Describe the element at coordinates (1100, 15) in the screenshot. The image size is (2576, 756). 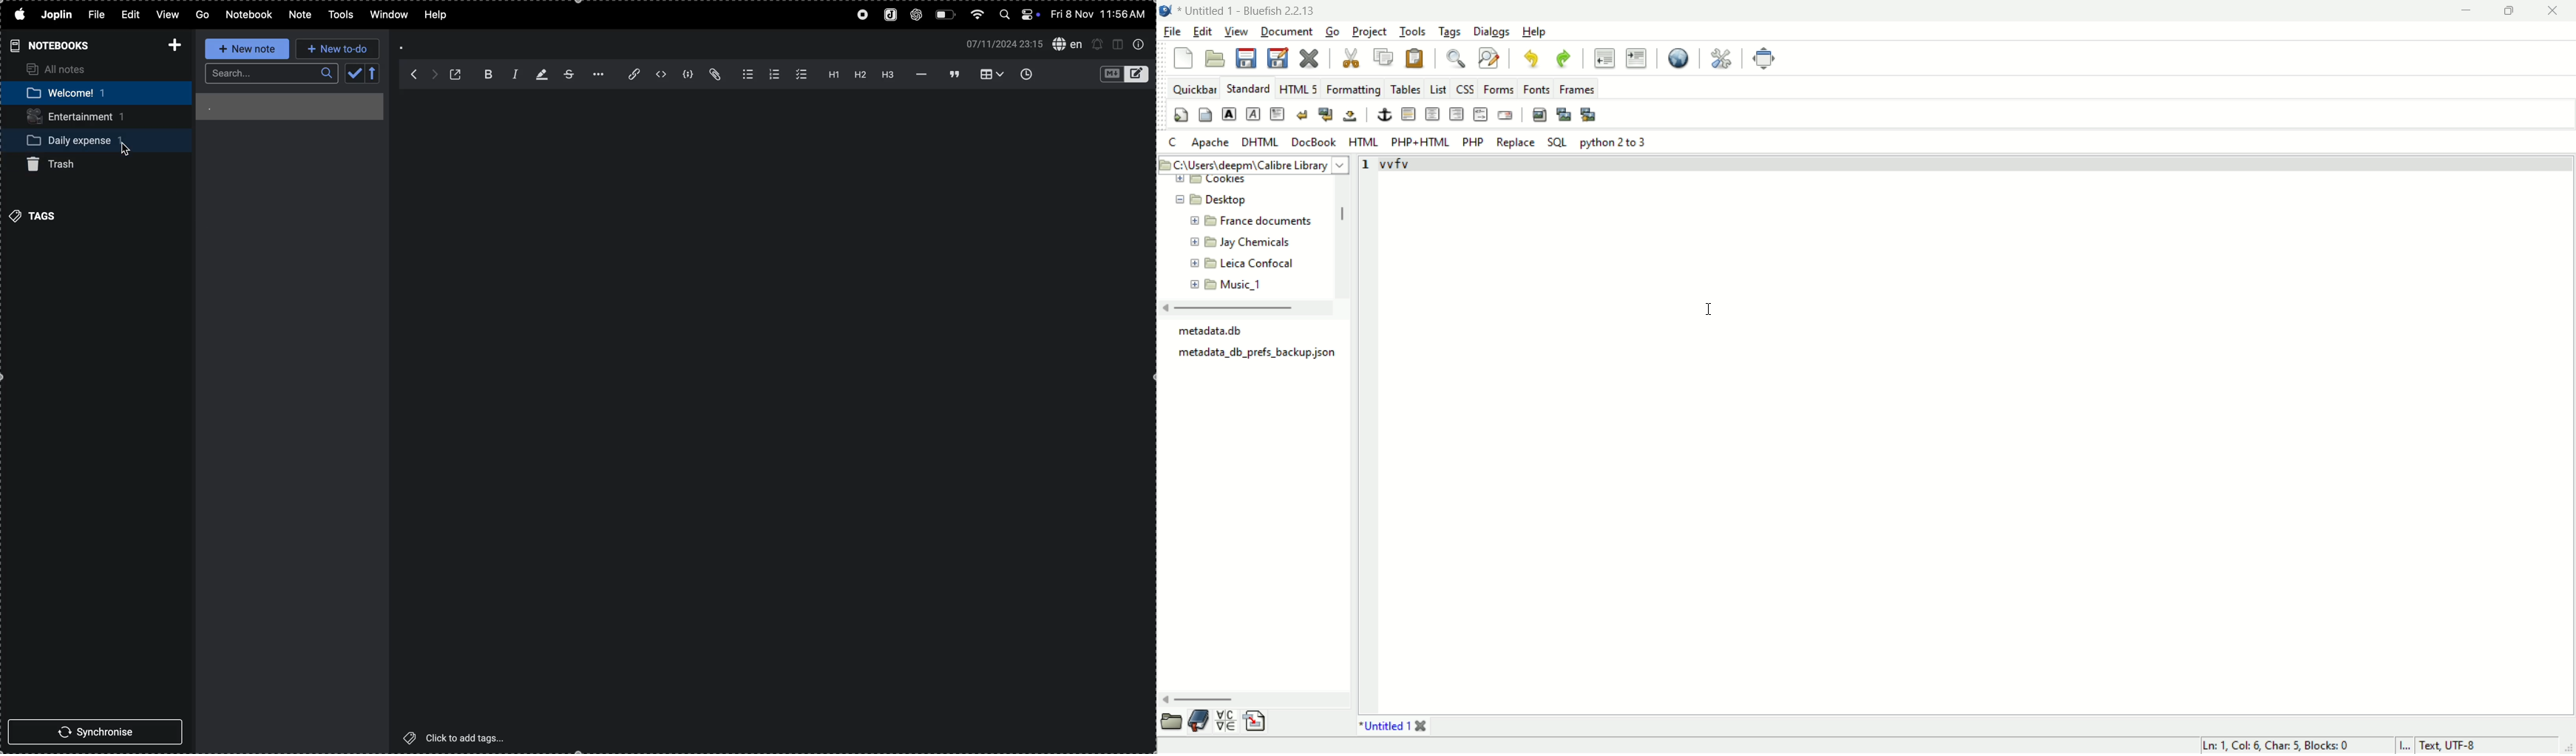
I see `date and time` at that location.